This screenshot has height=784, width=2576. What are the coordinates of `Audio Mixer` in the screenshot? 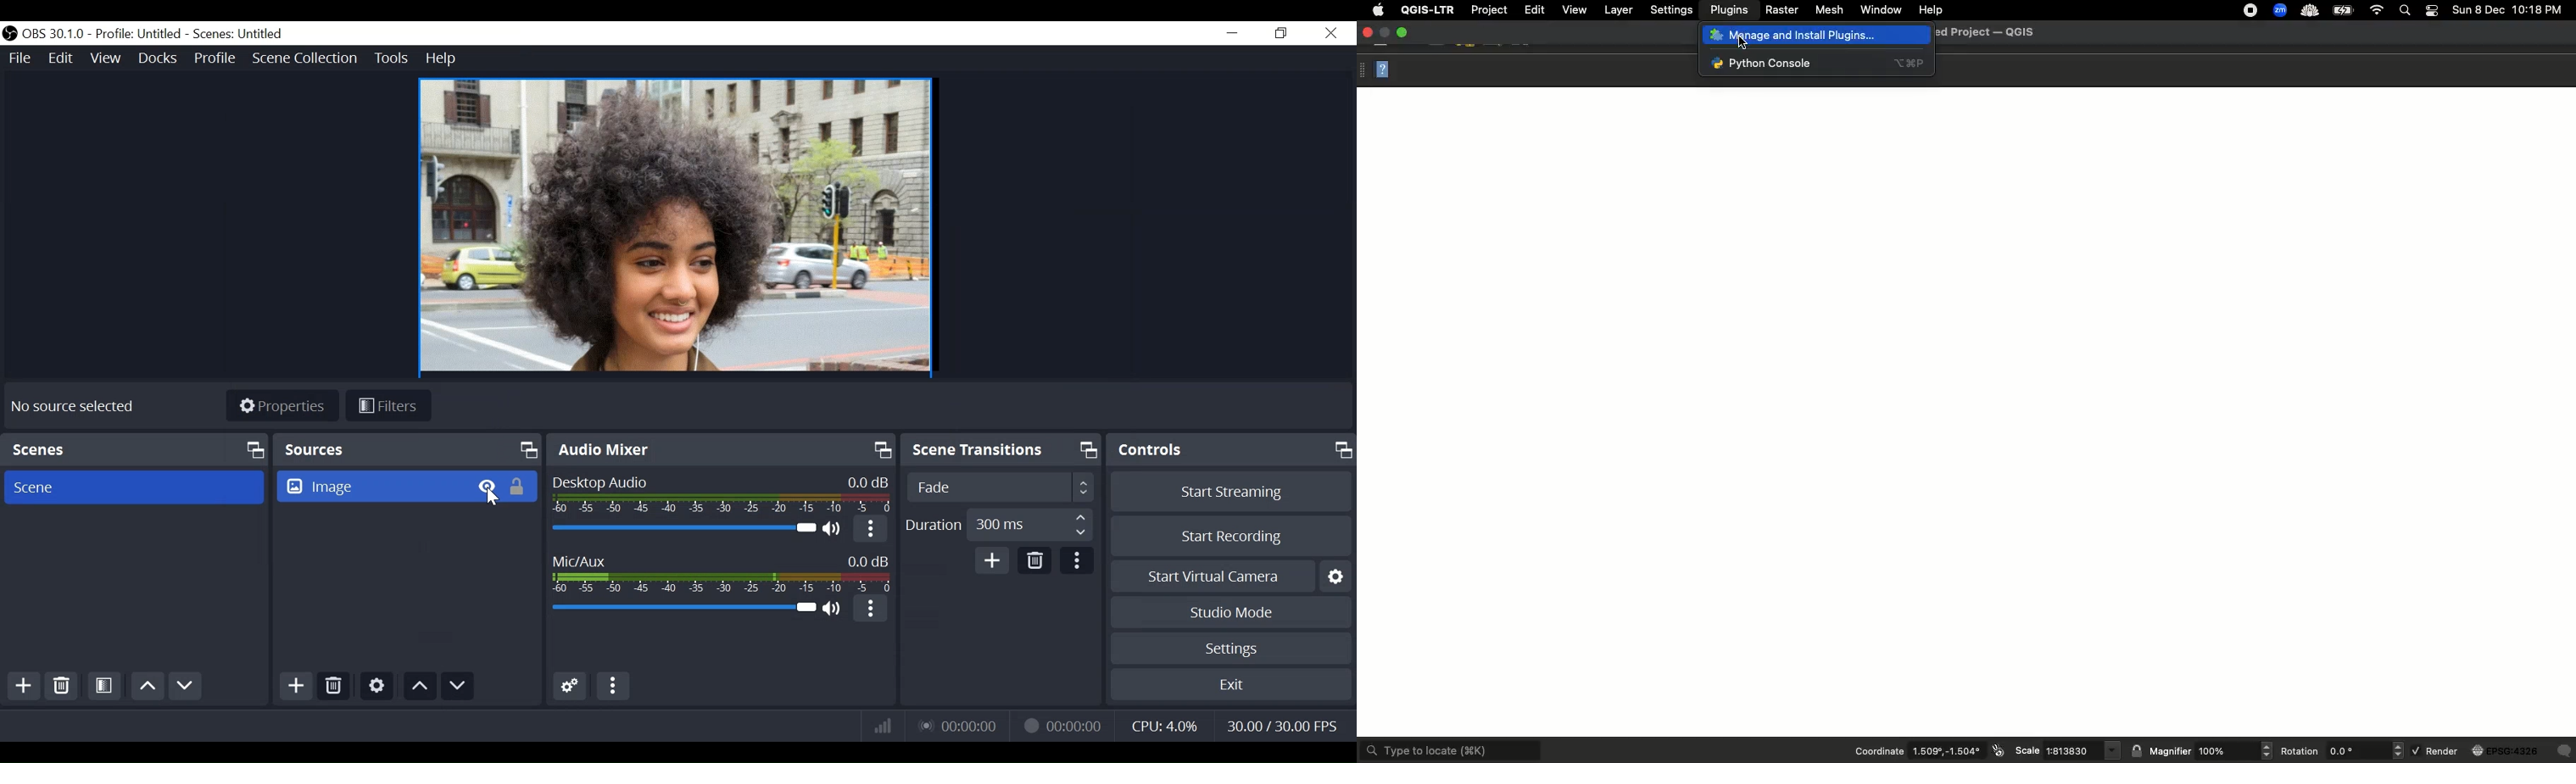 It's located at (719, 450).